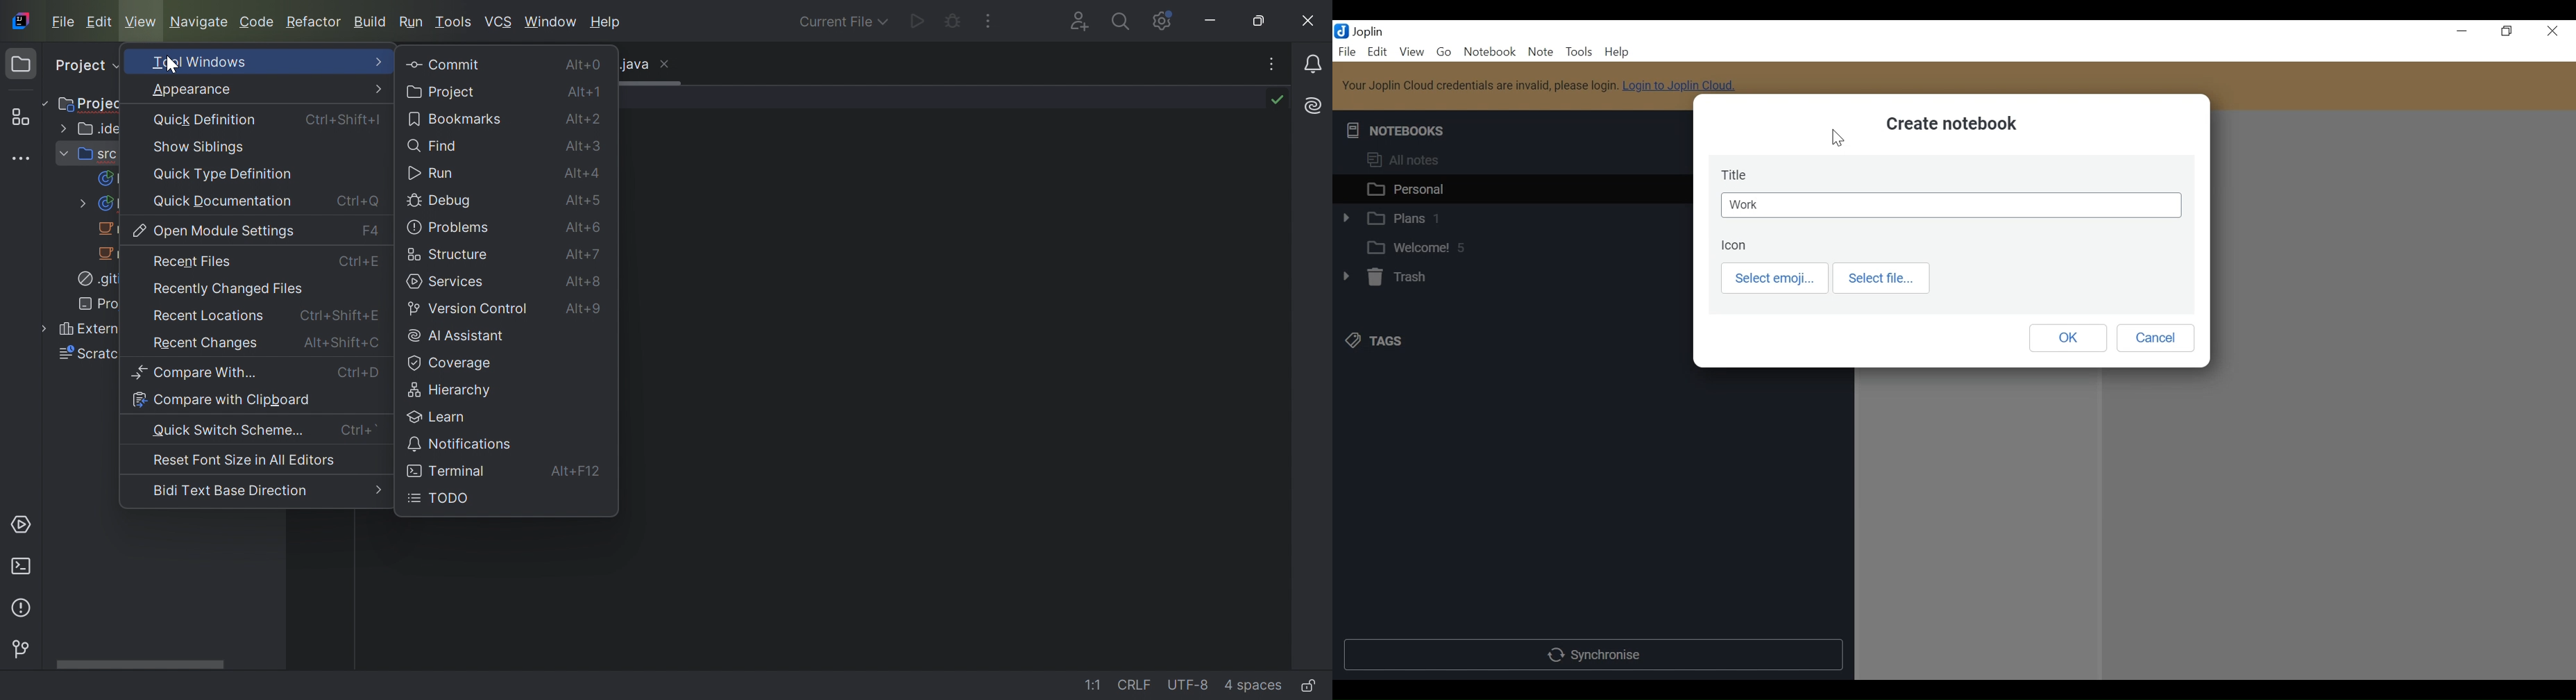  Describe the element at coordinates (377, 60) in the screenshot. I see `More` at that location.